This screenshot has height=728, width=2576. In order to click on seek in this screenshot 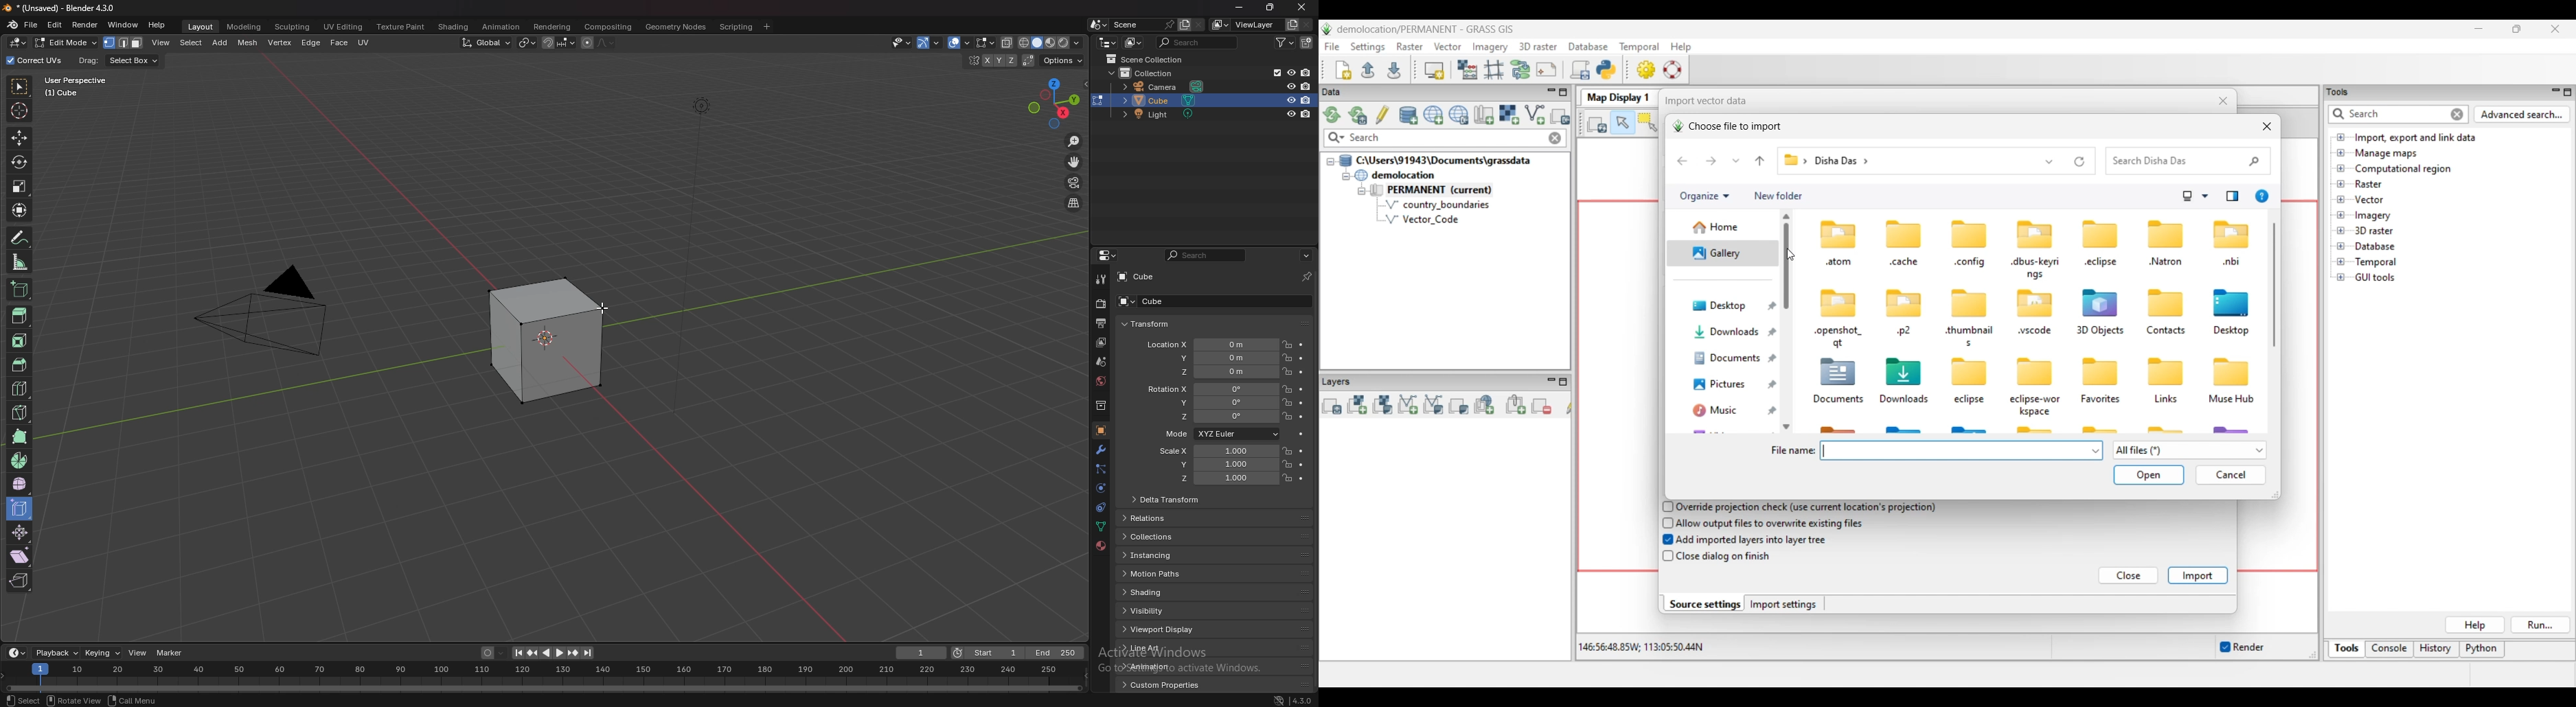, I will do `click(541, 677)`.